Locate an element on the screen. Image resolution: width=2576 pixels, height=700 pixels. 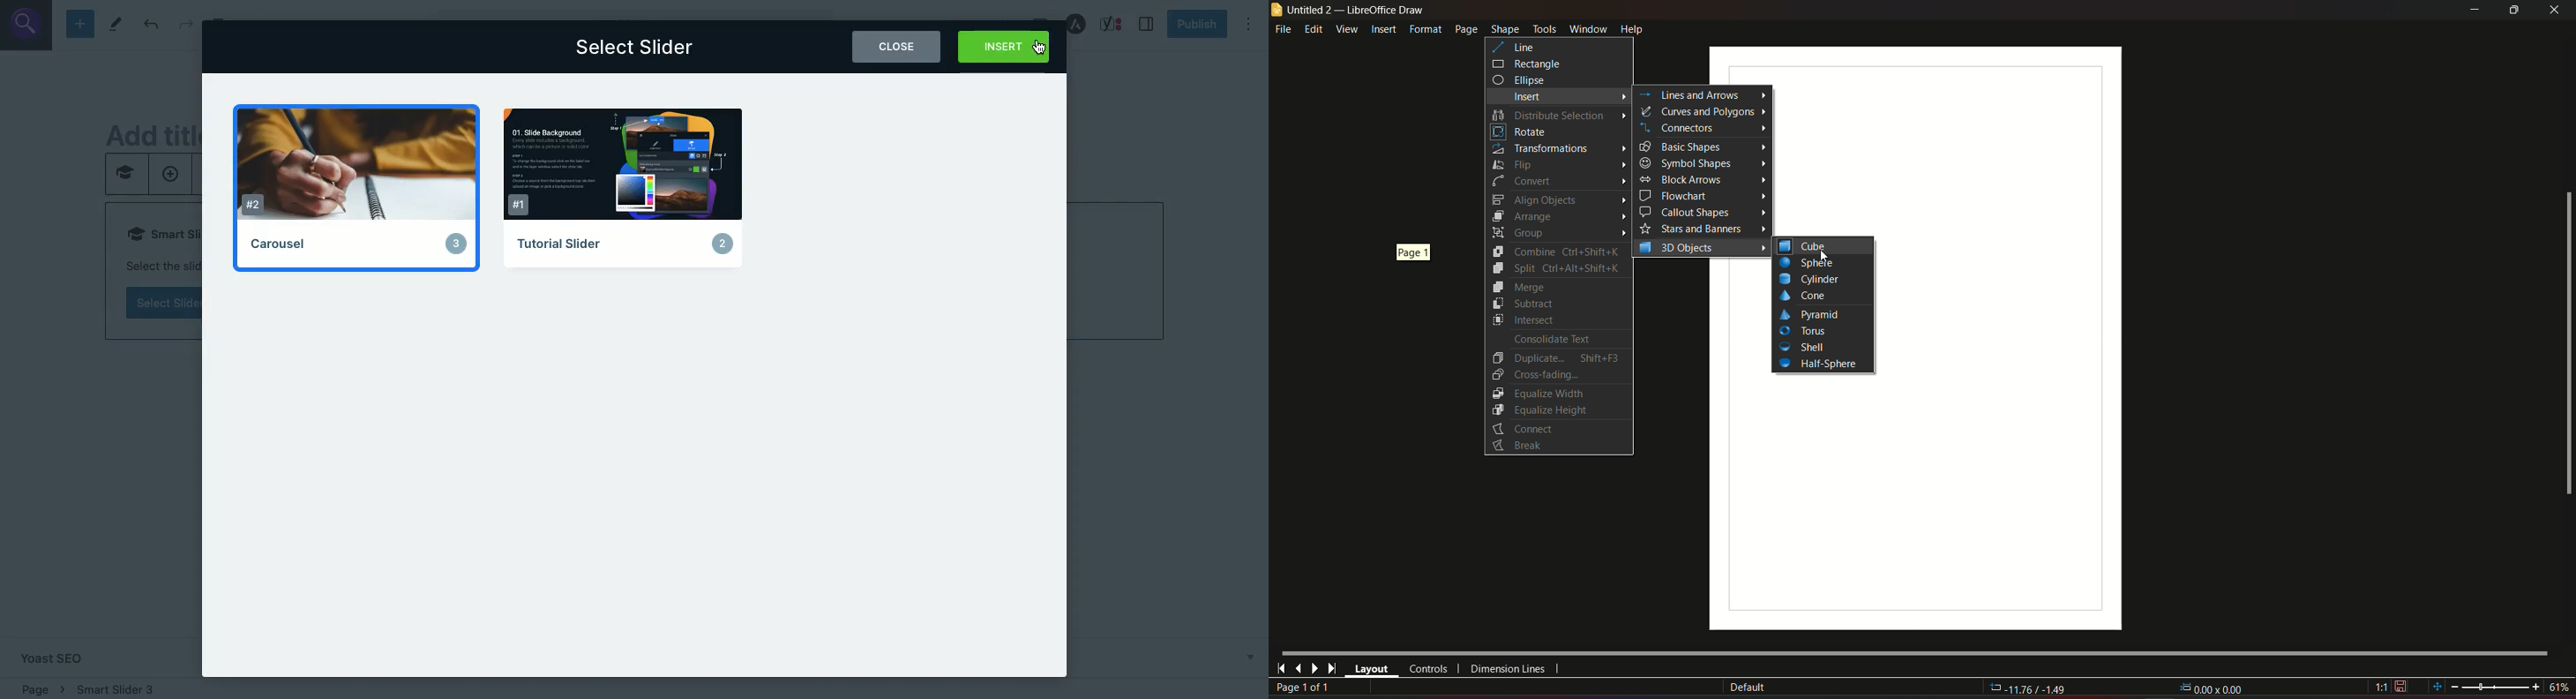
Connectors is located at coordinates (1675, 128).